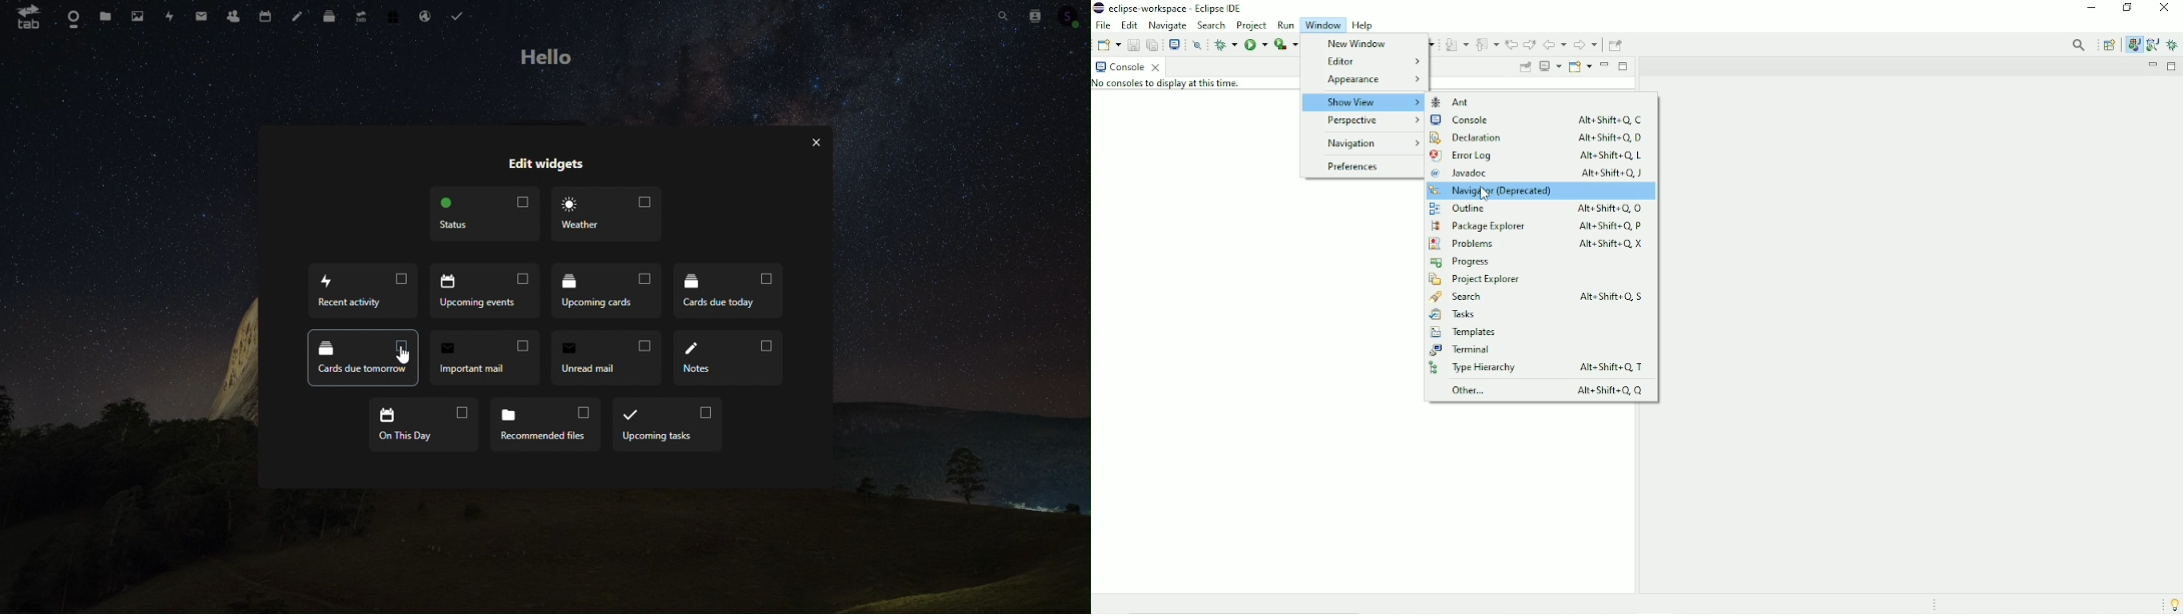  What do you see at coordinates (263, 15) in the screenshot?
I see `Calendar` at bounding box center [263, 15].